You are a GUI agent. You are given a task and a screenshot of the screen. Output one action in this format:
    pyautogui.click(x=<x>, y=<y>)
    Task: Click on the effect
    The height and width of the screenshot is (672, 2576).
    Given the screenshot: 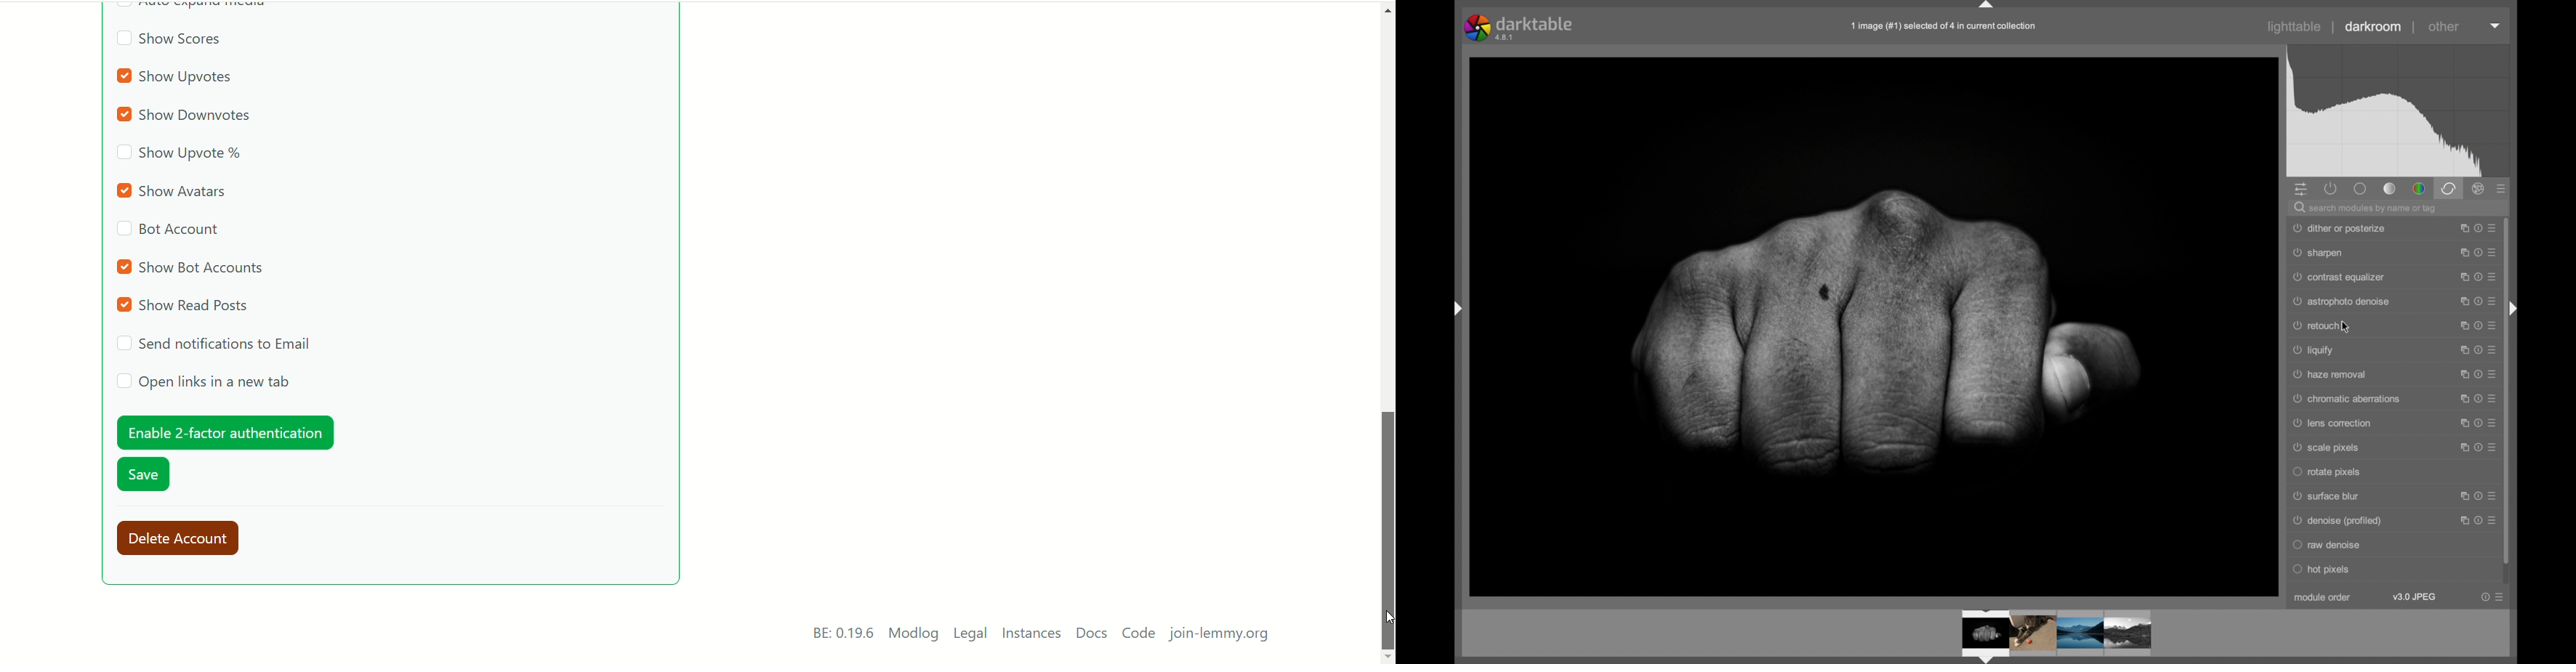 What is the action you would take?
    pyautogui.click(x=2479, y=189)
    